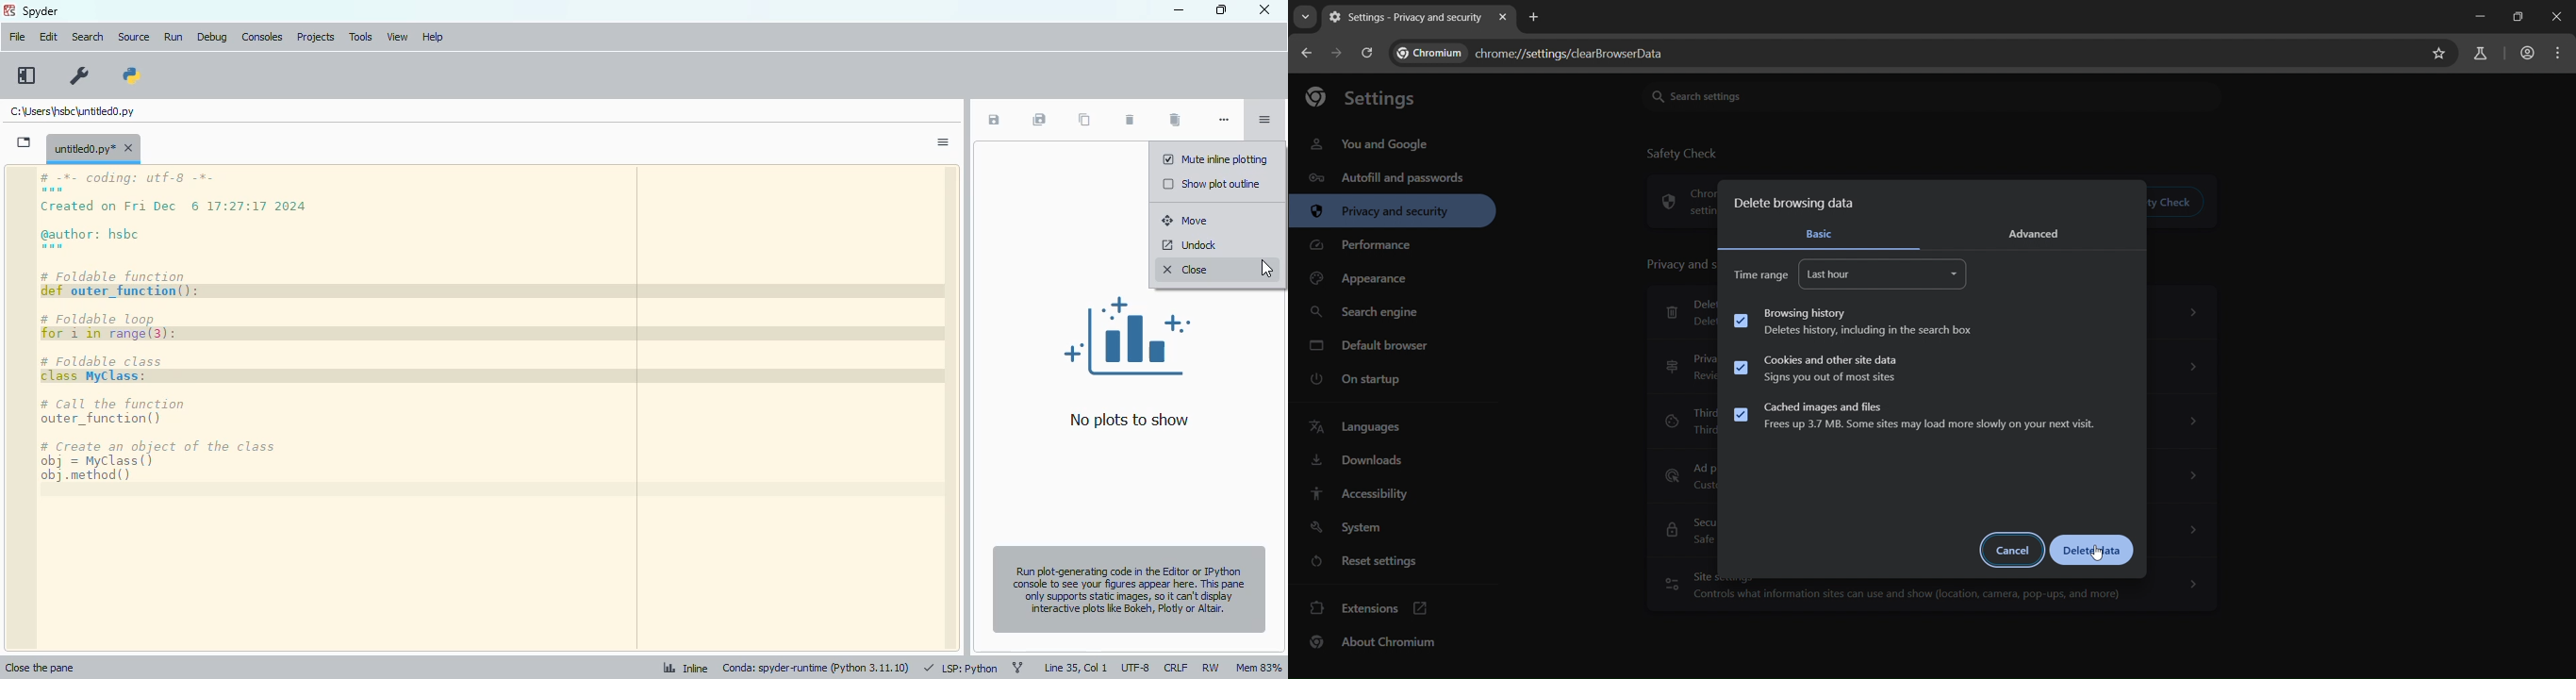  Describe the element at coordinates (1367, 146) in the screenshot. I see `You and google` at that location.